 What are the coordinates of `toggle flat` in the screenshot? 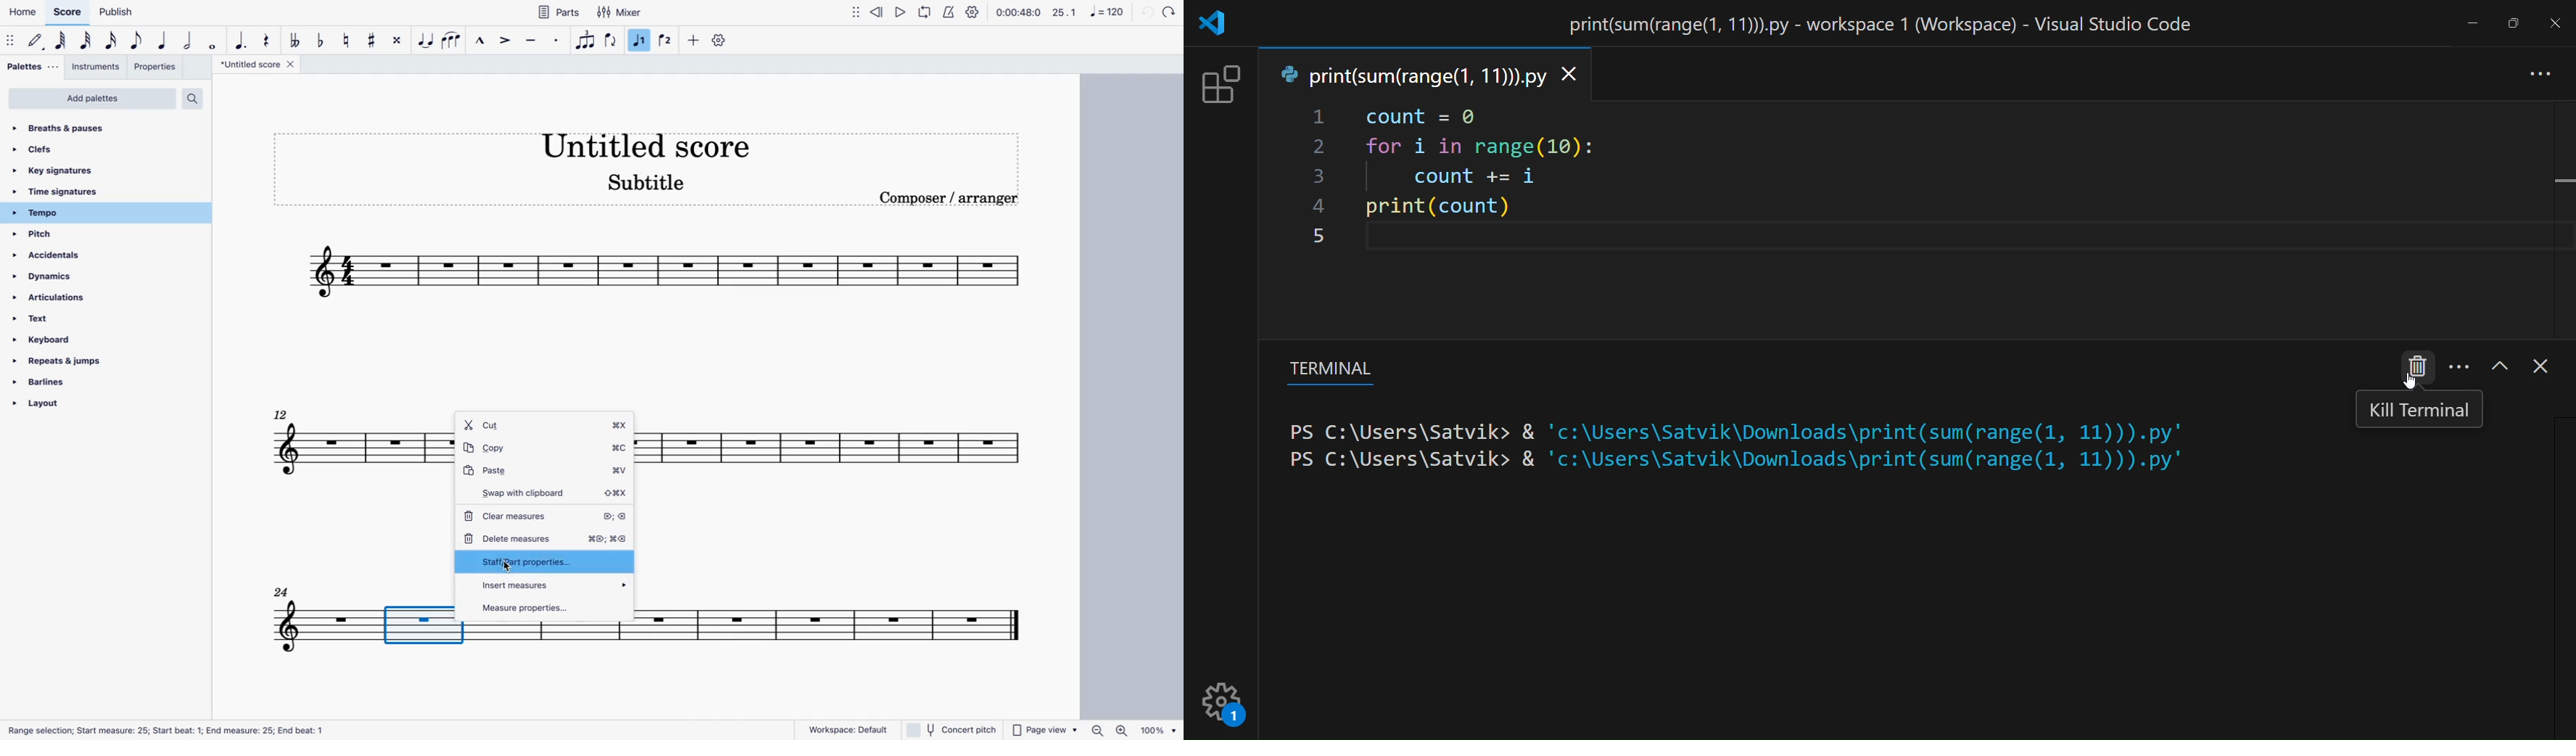 It's located at (320, 41).